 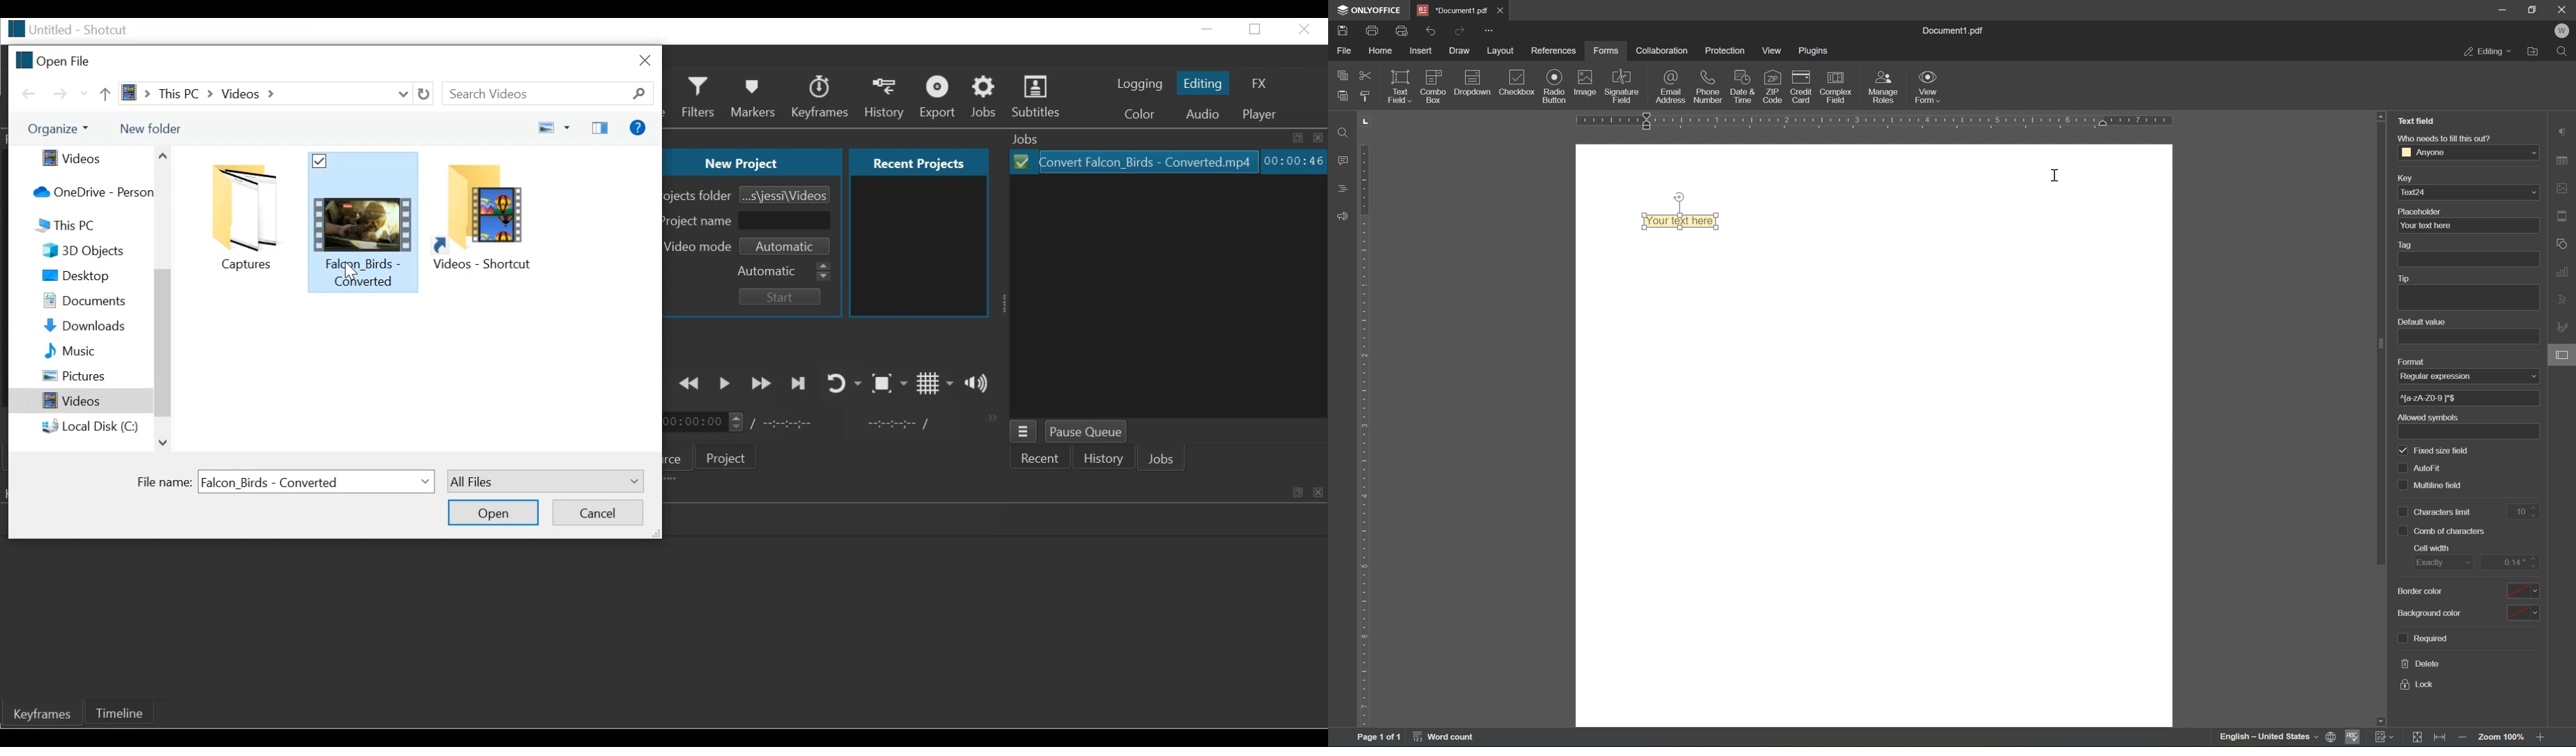 What do you see at coordinates (1403, 31) in the screenshot?
I see `quick print` at bounding box center [1403, 31].